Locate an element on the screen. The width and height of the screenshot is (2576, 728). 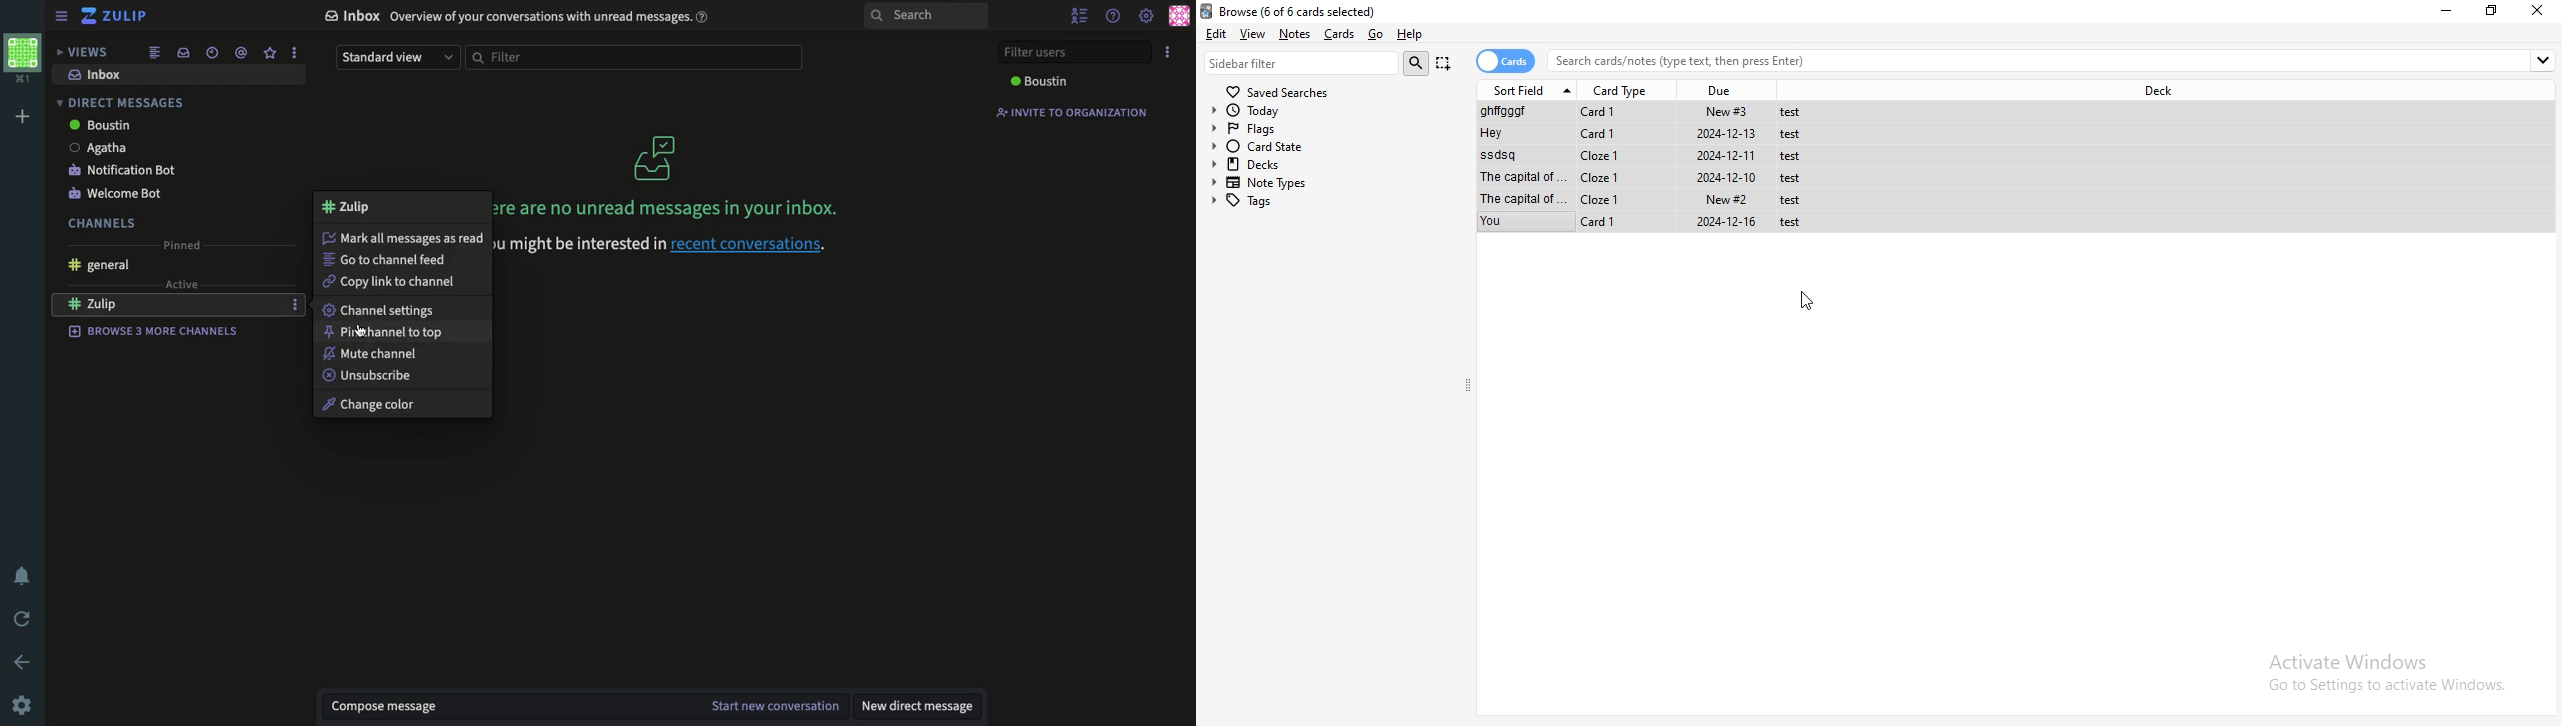
unsubscribe is located at coordinates (370, 377).